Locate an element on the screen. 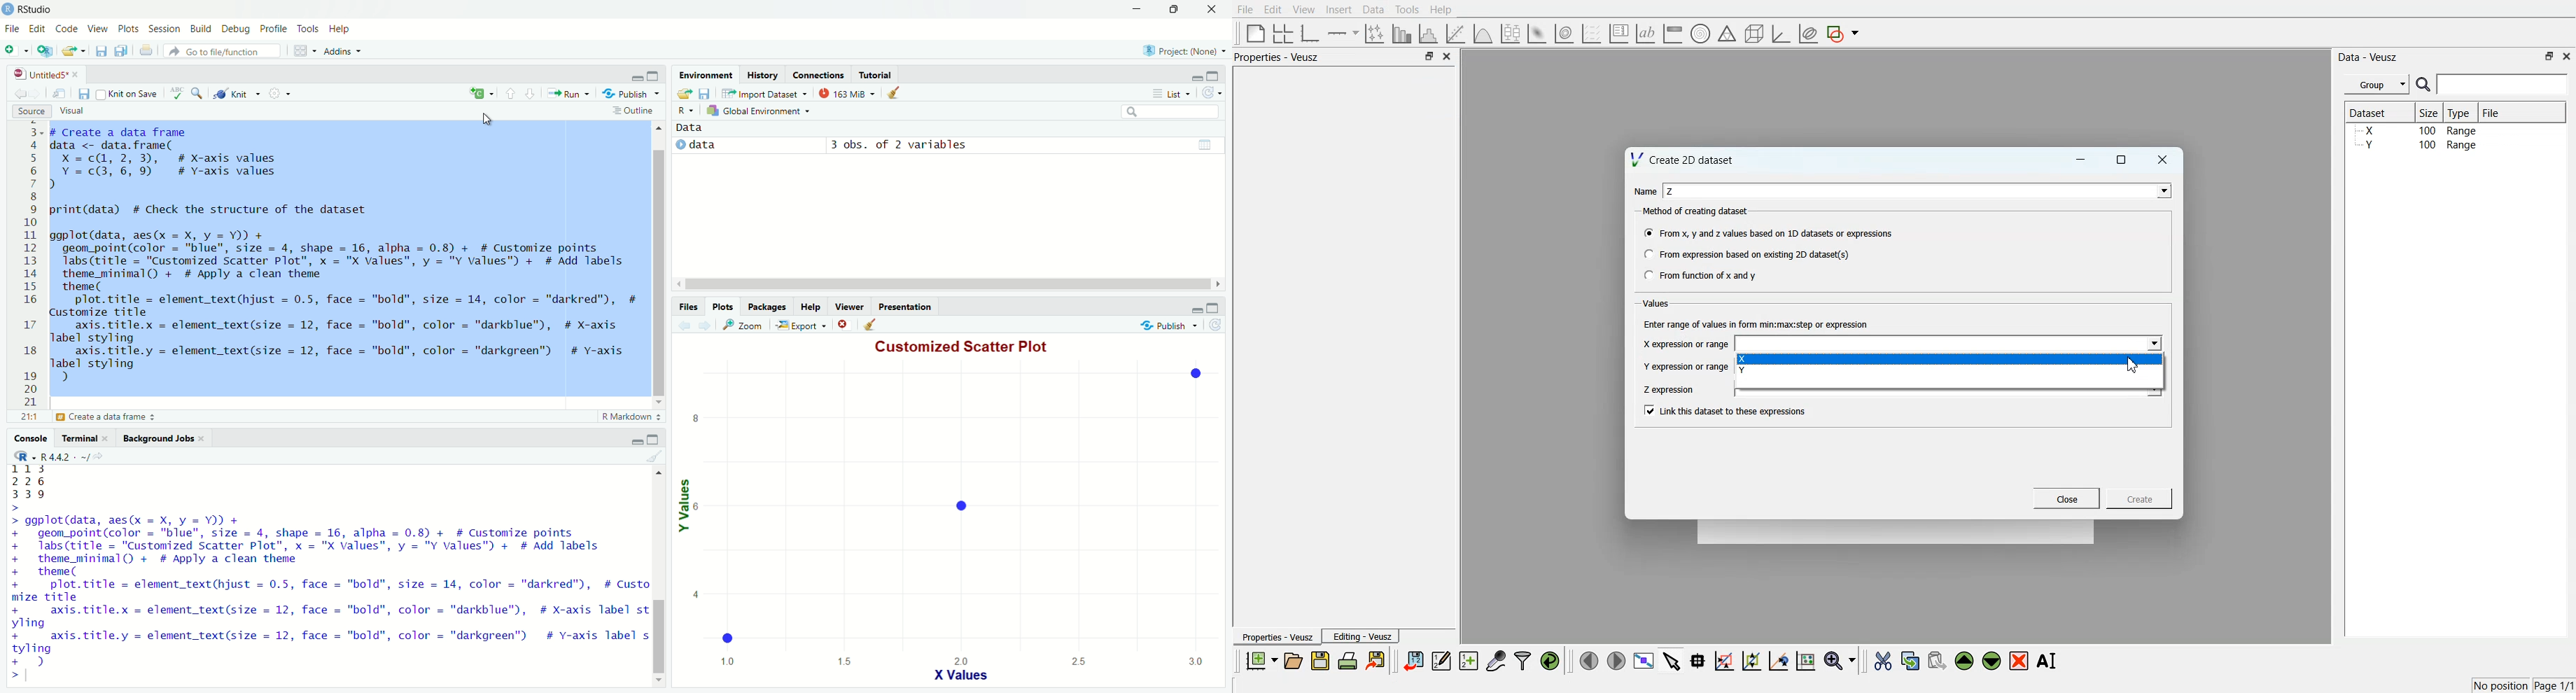 This screenshot has height=700, width=2576. Help is located at coordinates (808, 309).